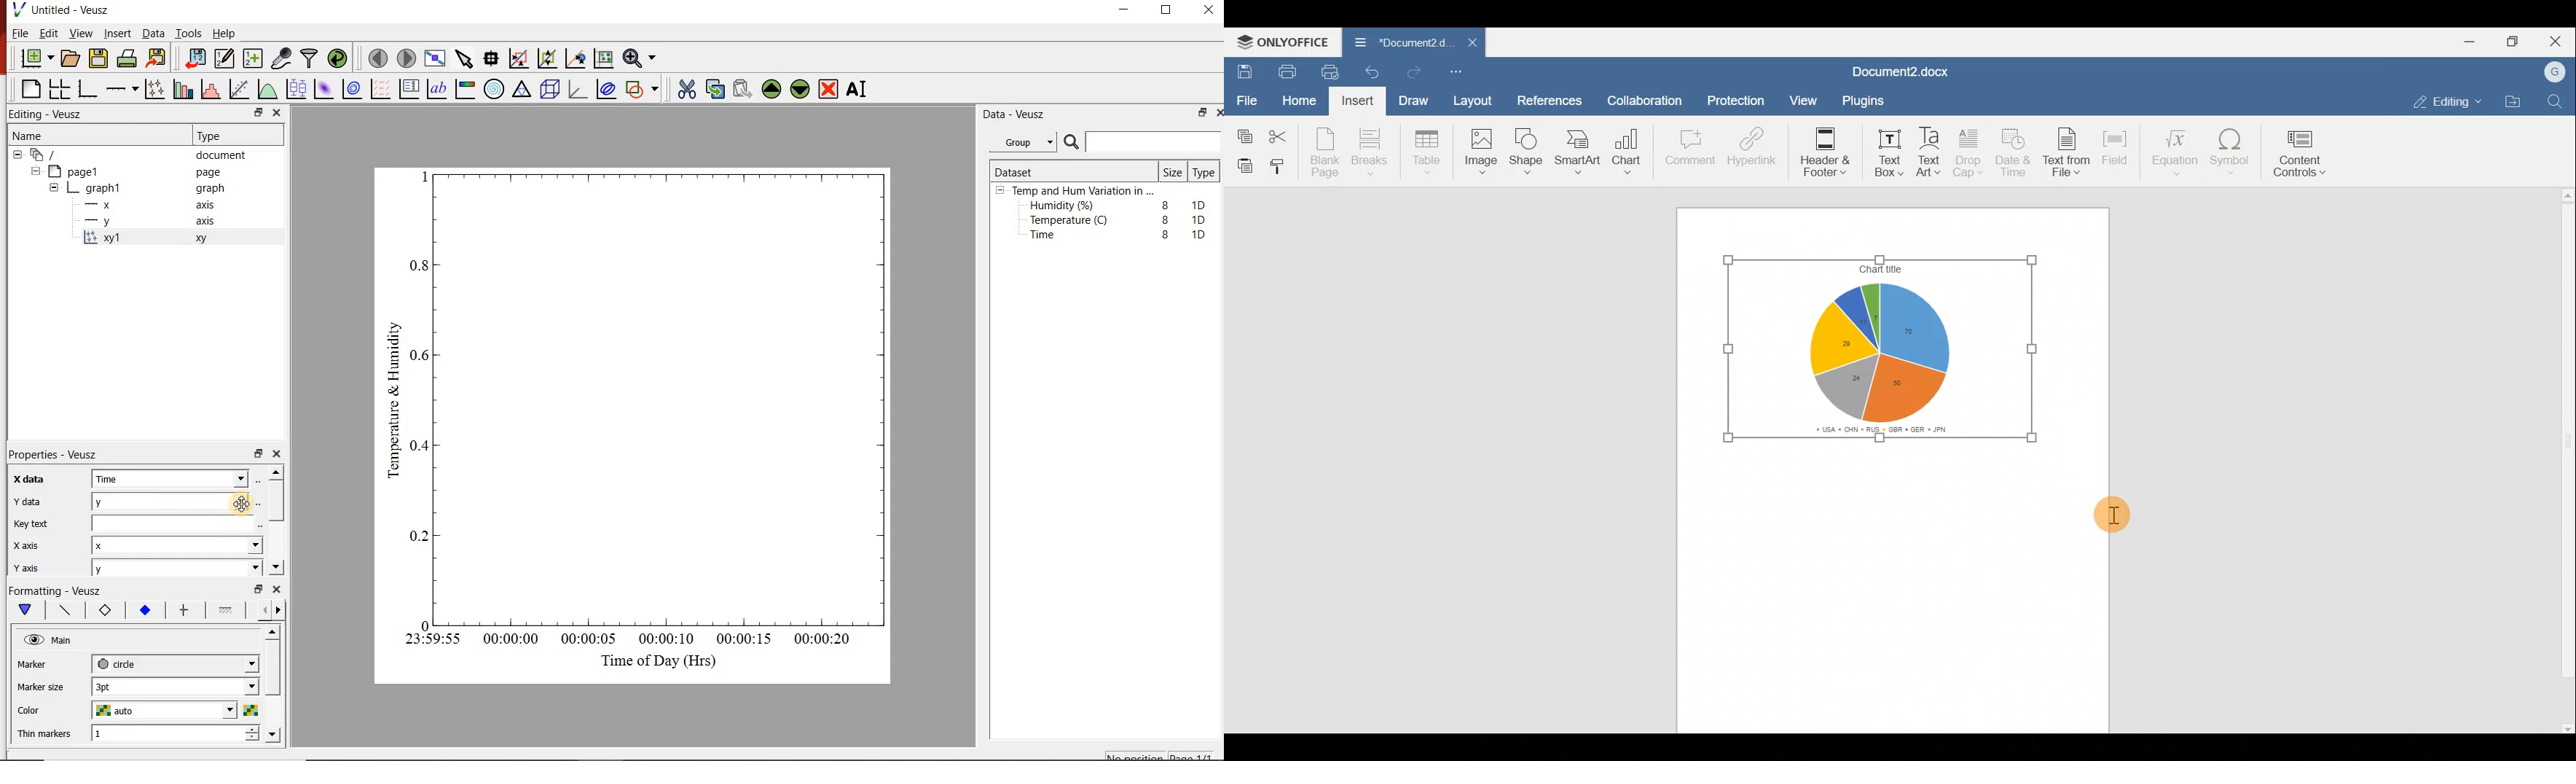  What do you see at coordinates (16, 157) in the screenshot?
I see `hide sub menu` at bounding box center [16, 157].